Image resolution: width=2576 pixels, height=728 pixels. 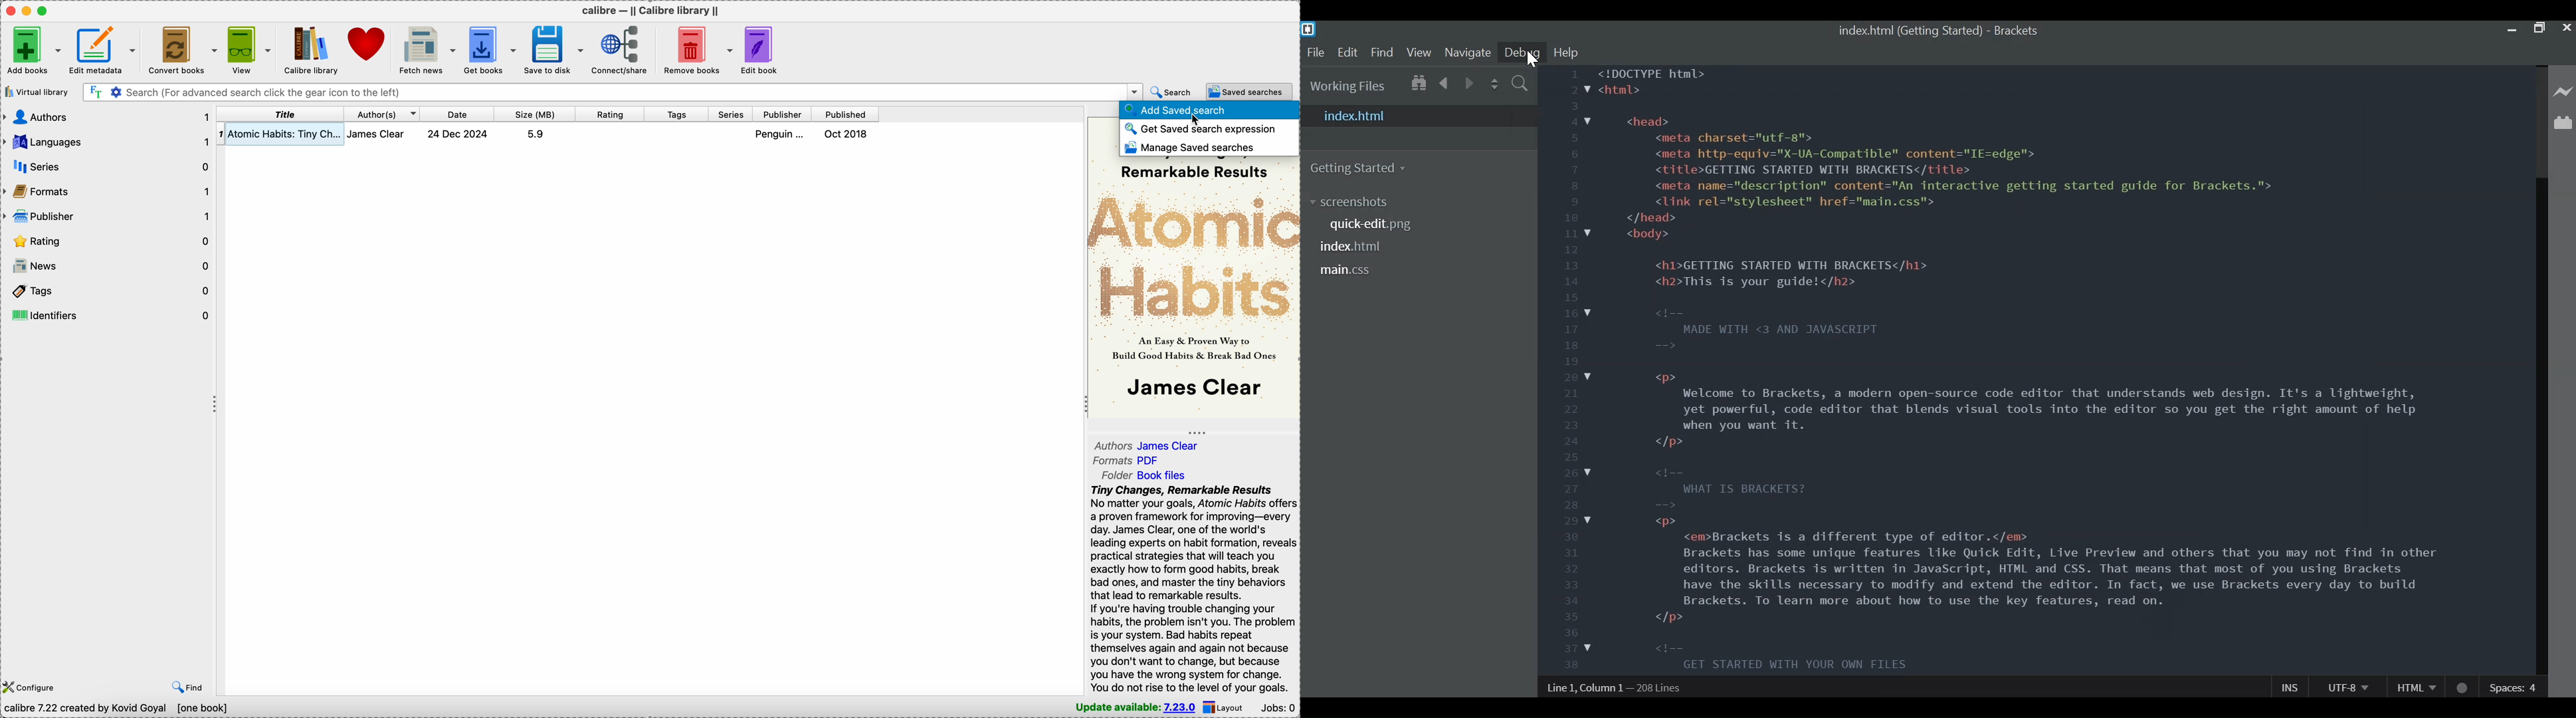 What do you see at coordinates (1564, 51) in the screenshot?
I see `Help` at bounding box center [1564, 51].